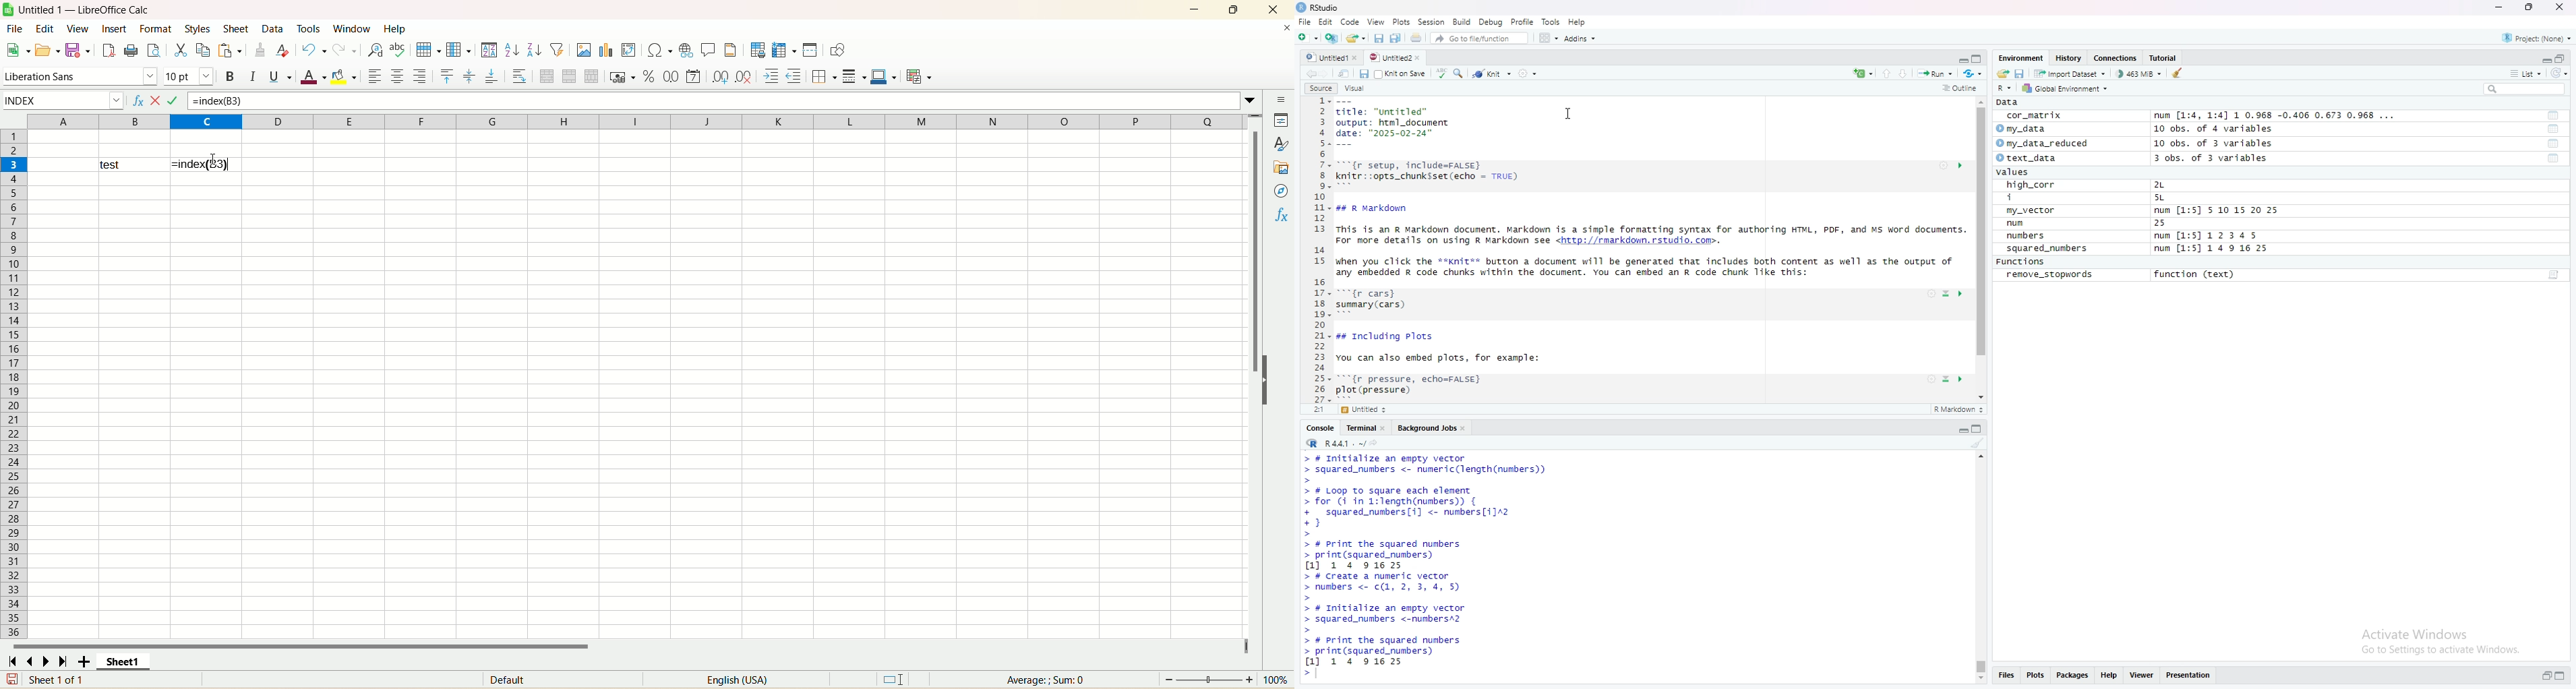  I want to click on Debug, so click(1491, 23).